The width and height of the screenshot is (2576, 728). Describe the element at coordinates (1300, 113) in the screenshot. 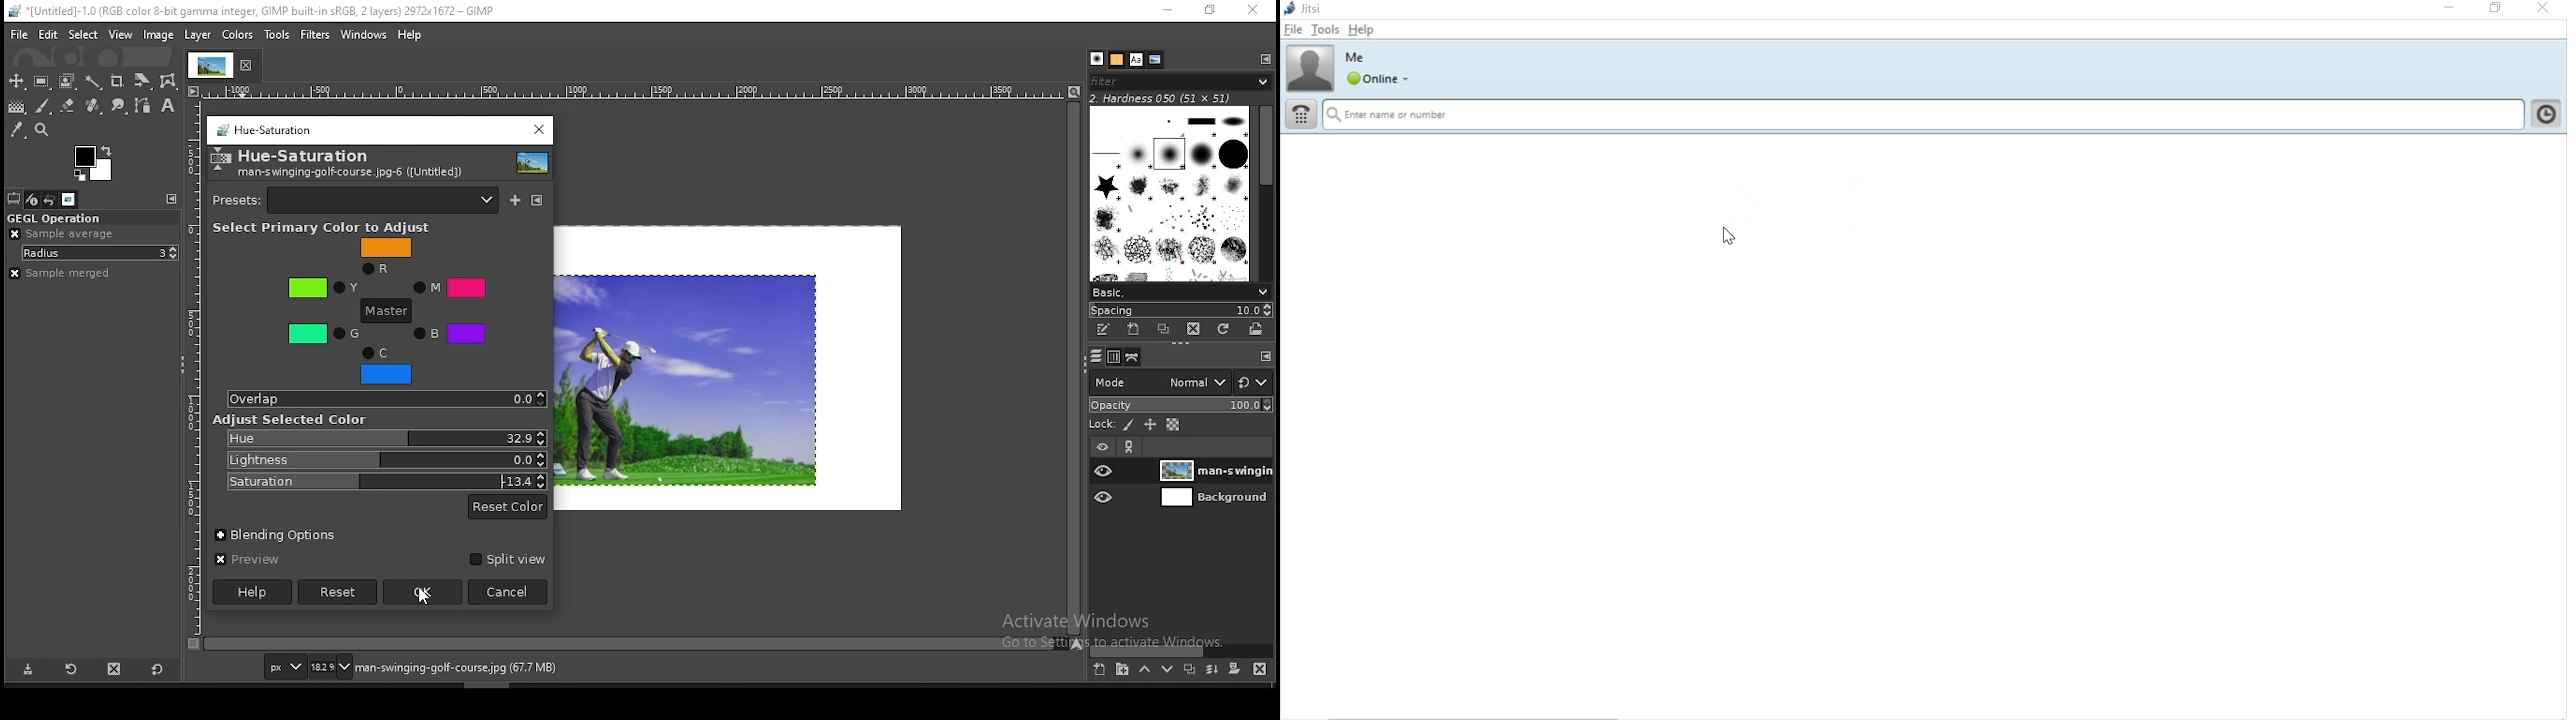

I see `dial pad` at that location.